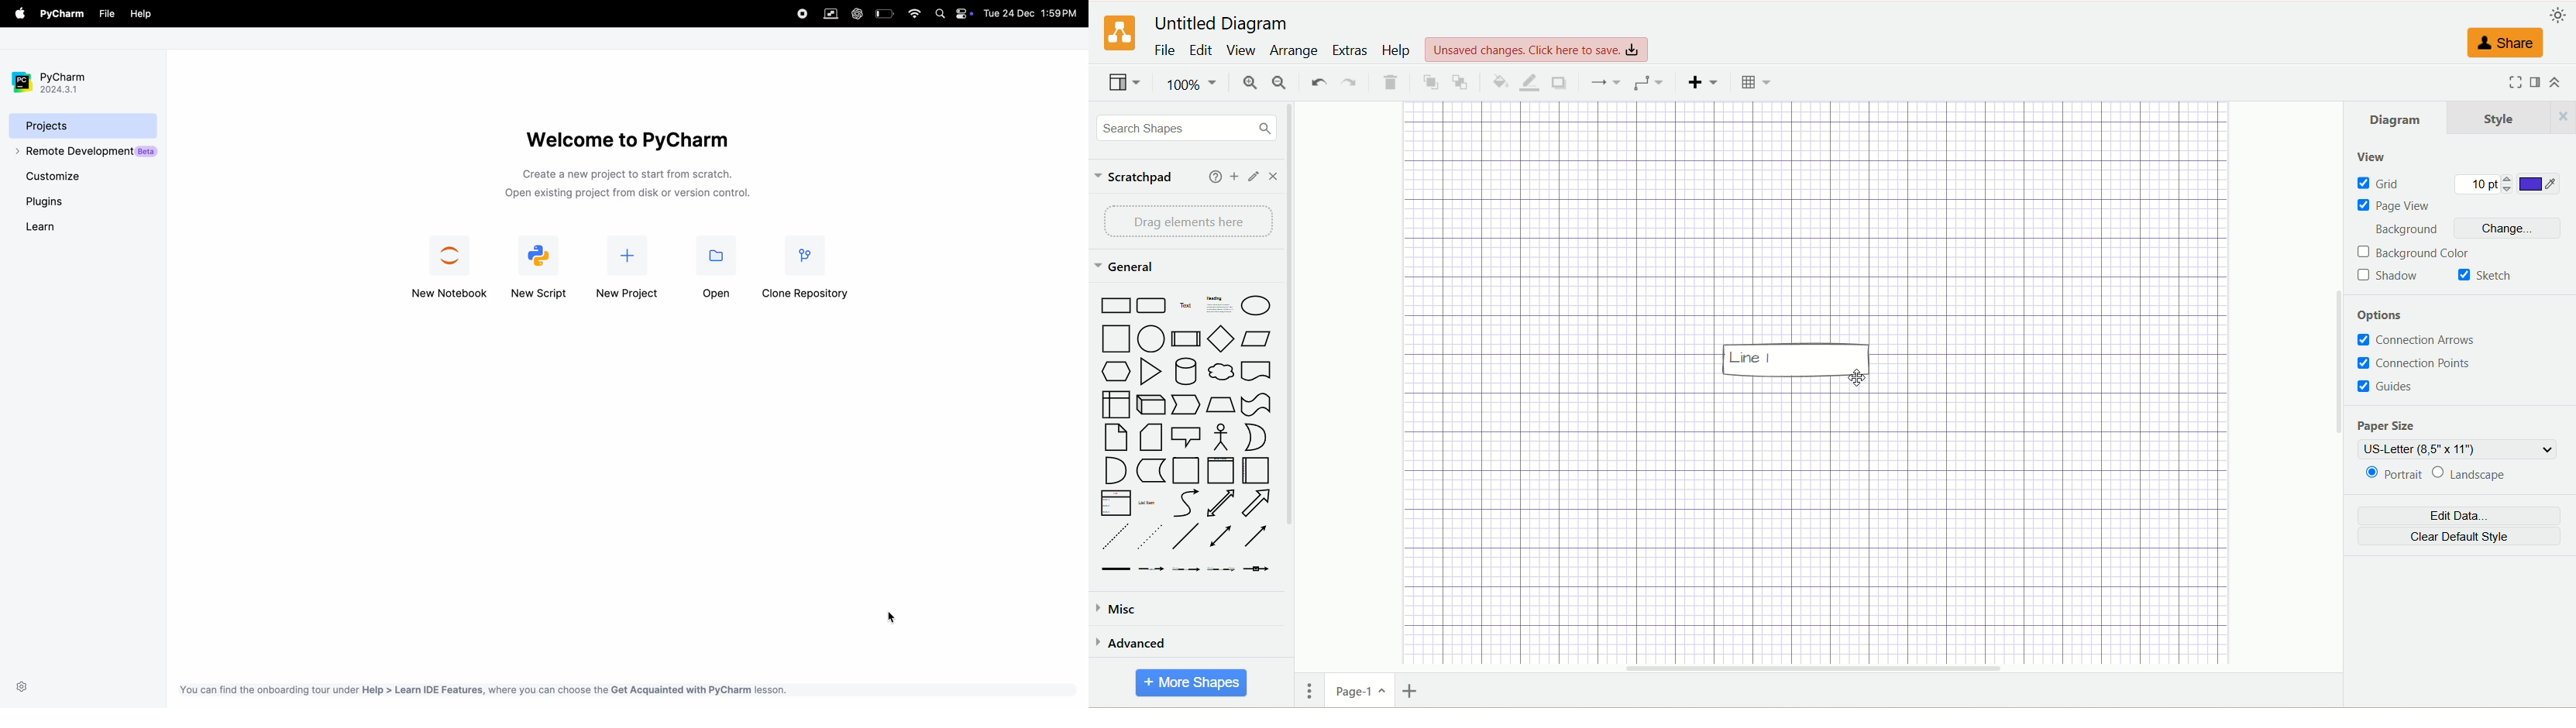 Image resolution: width=2576 pixels, height=728 pixels. I want to click on US-letter(8,5* x 11"), so click(2452, 450).